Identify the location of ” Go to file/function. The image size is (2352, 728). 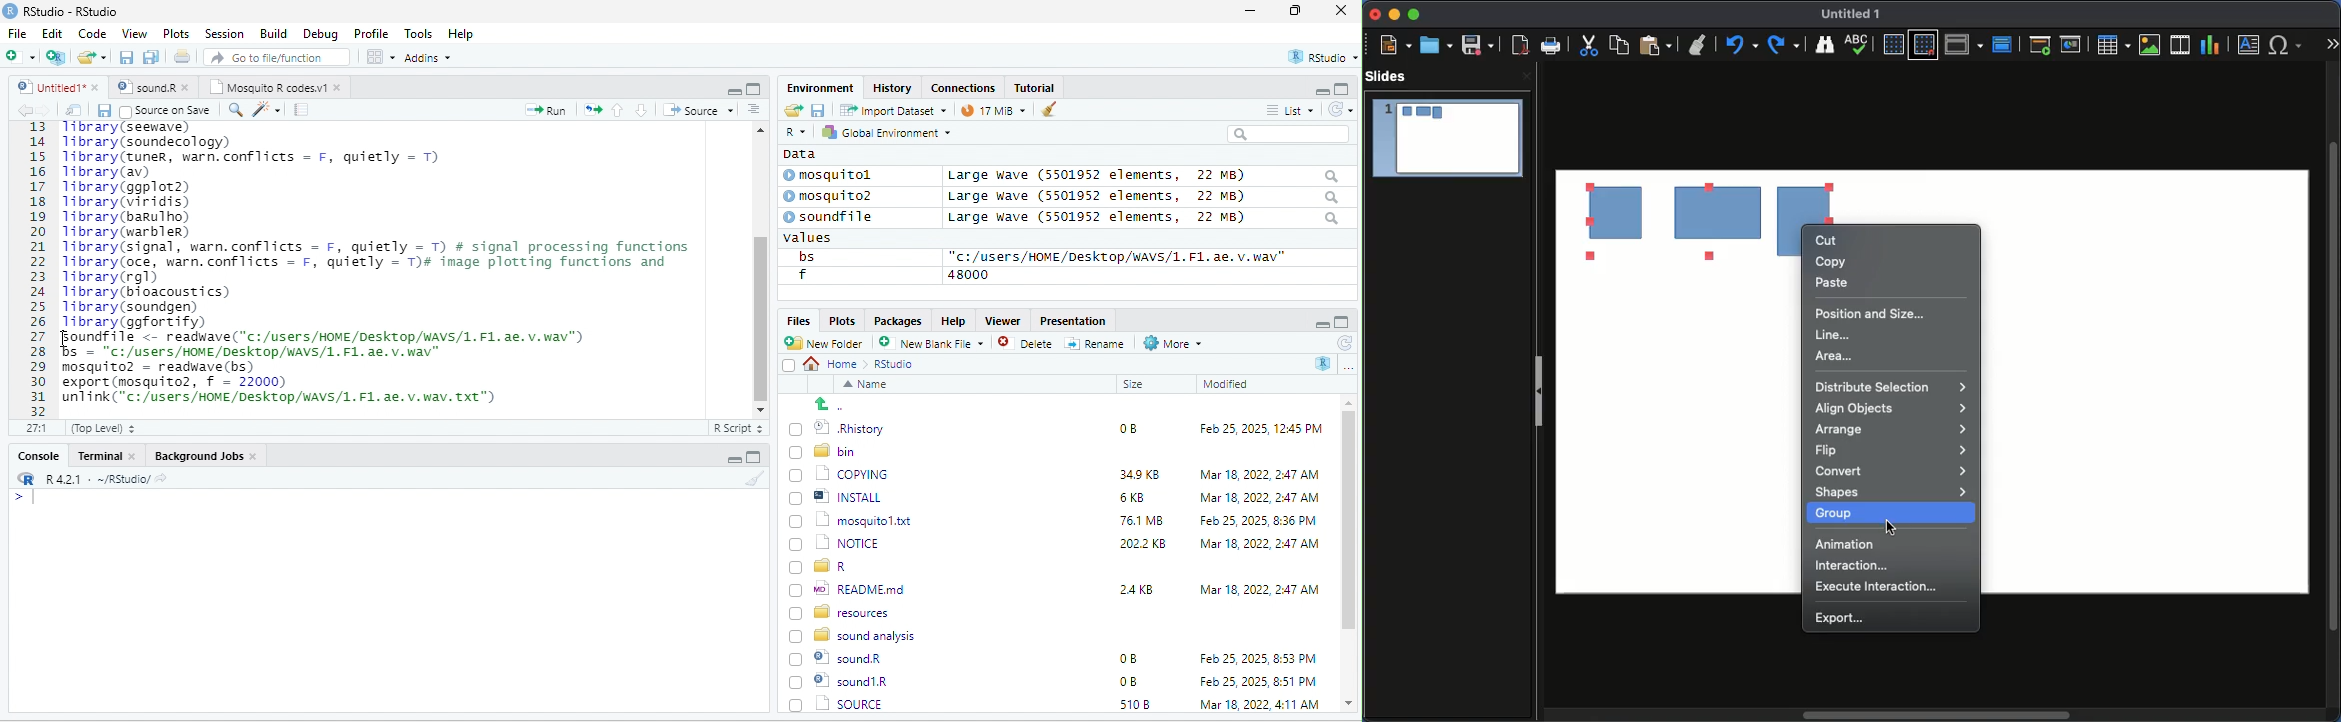
(278, 59).